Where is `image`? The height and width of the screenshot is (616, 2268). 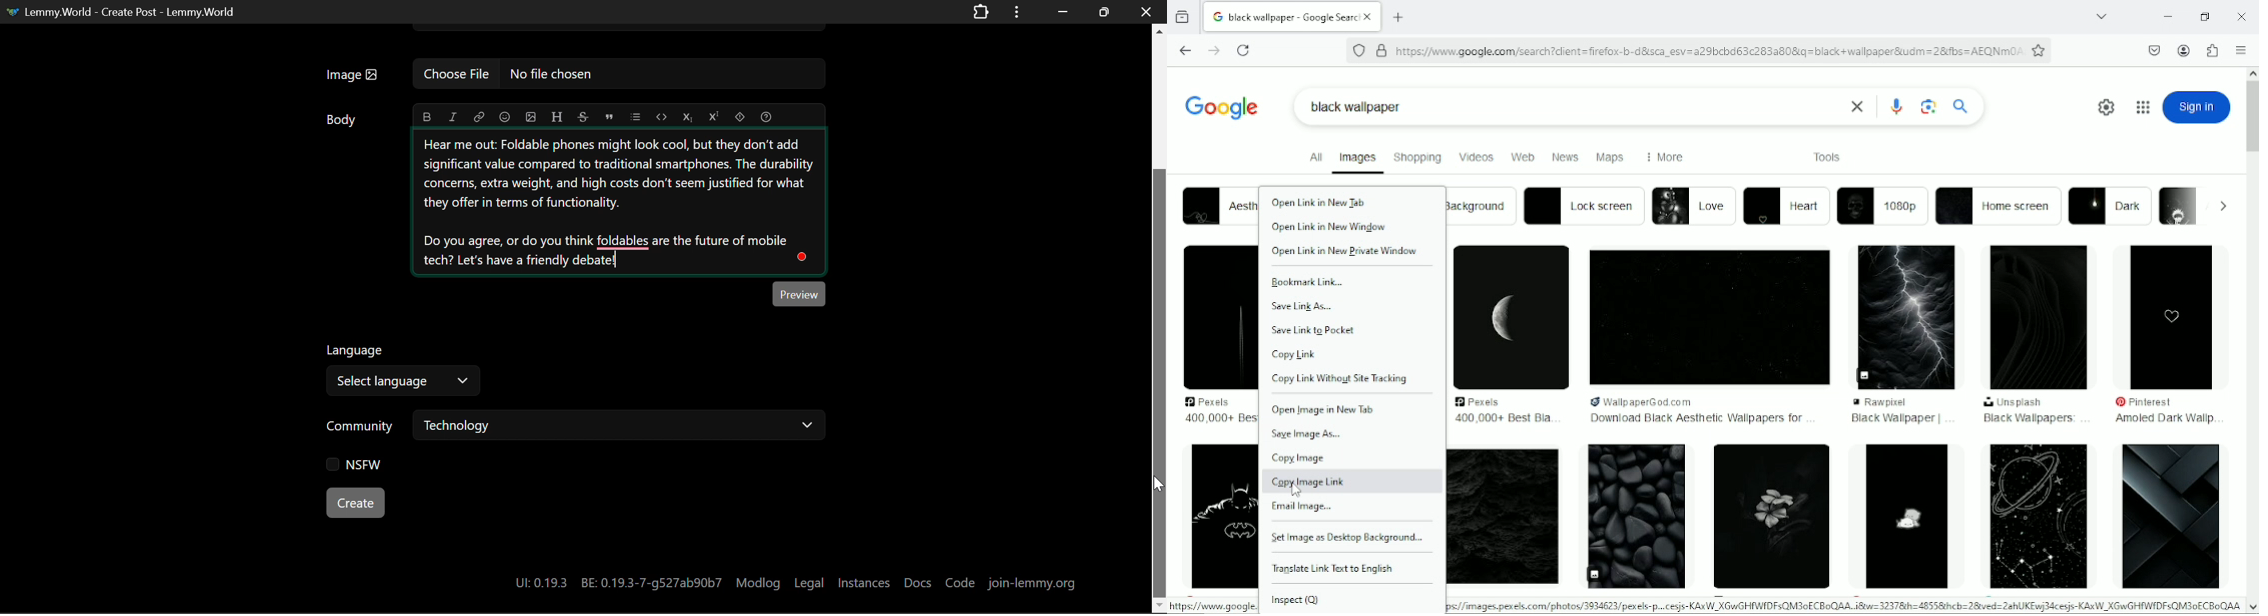
image is located at coordinates (2180, 205).